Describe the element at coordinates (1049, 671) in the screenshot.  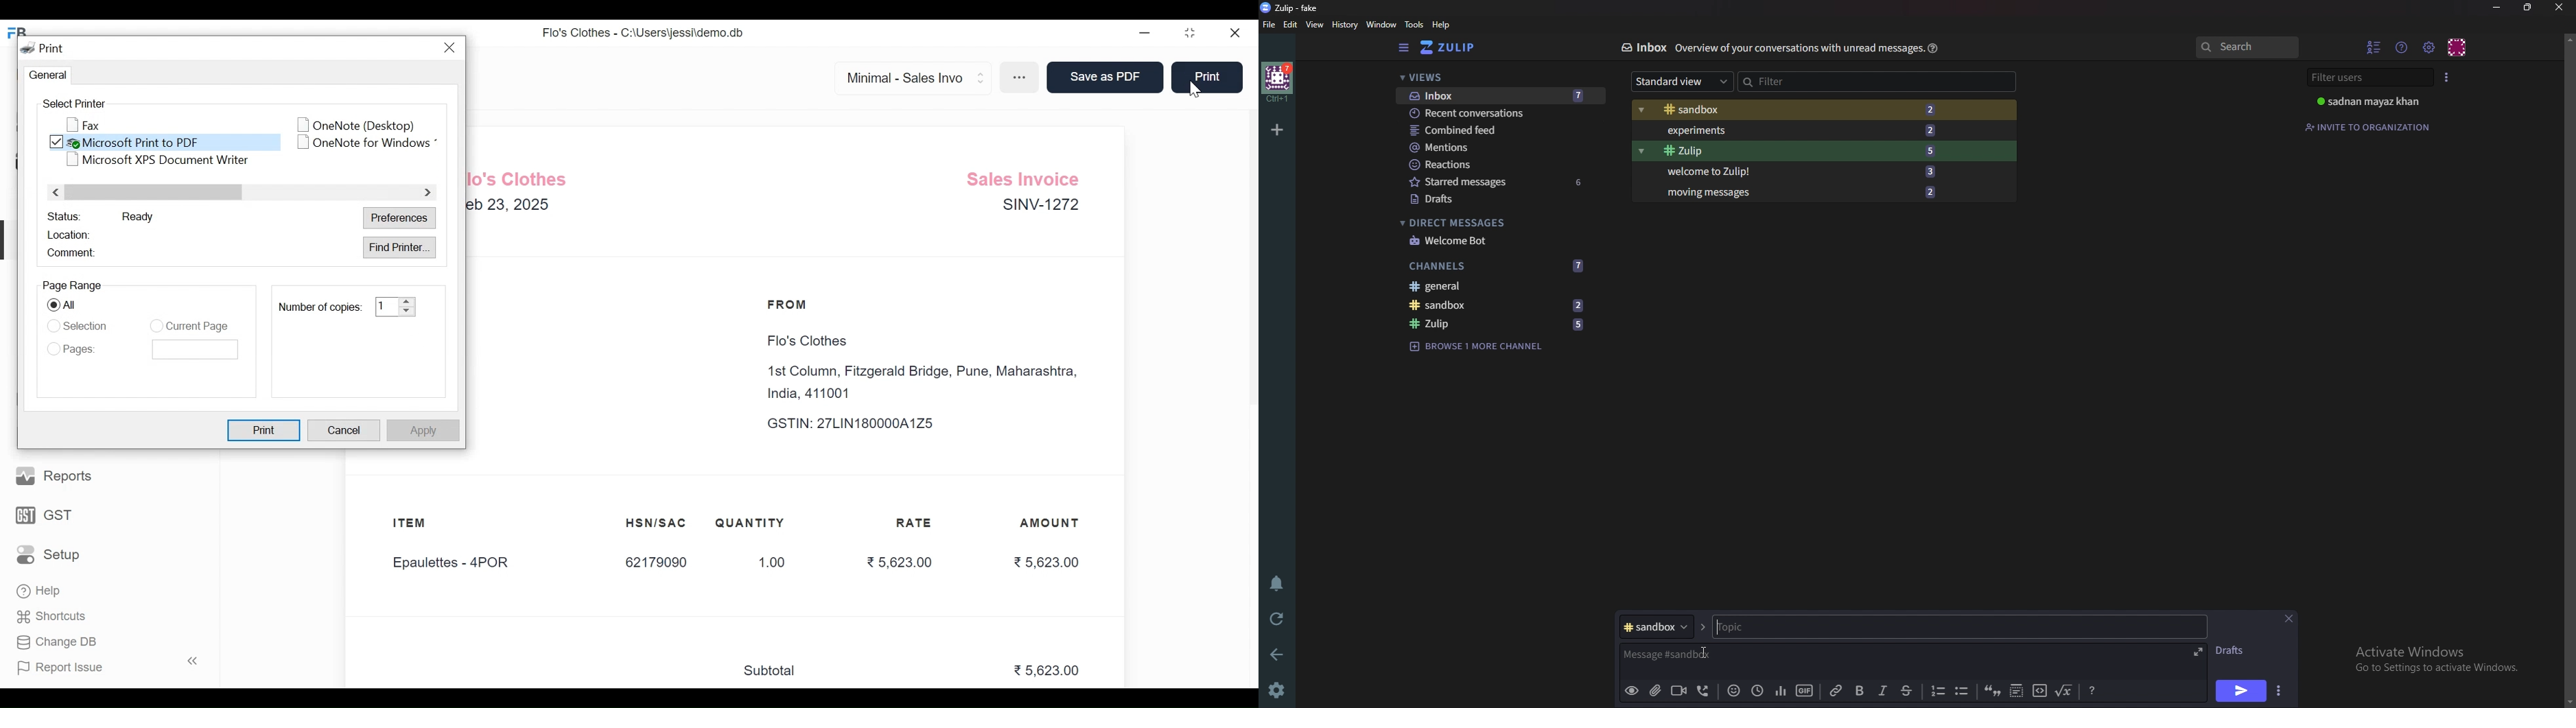
I see `5,623.00` at that location.